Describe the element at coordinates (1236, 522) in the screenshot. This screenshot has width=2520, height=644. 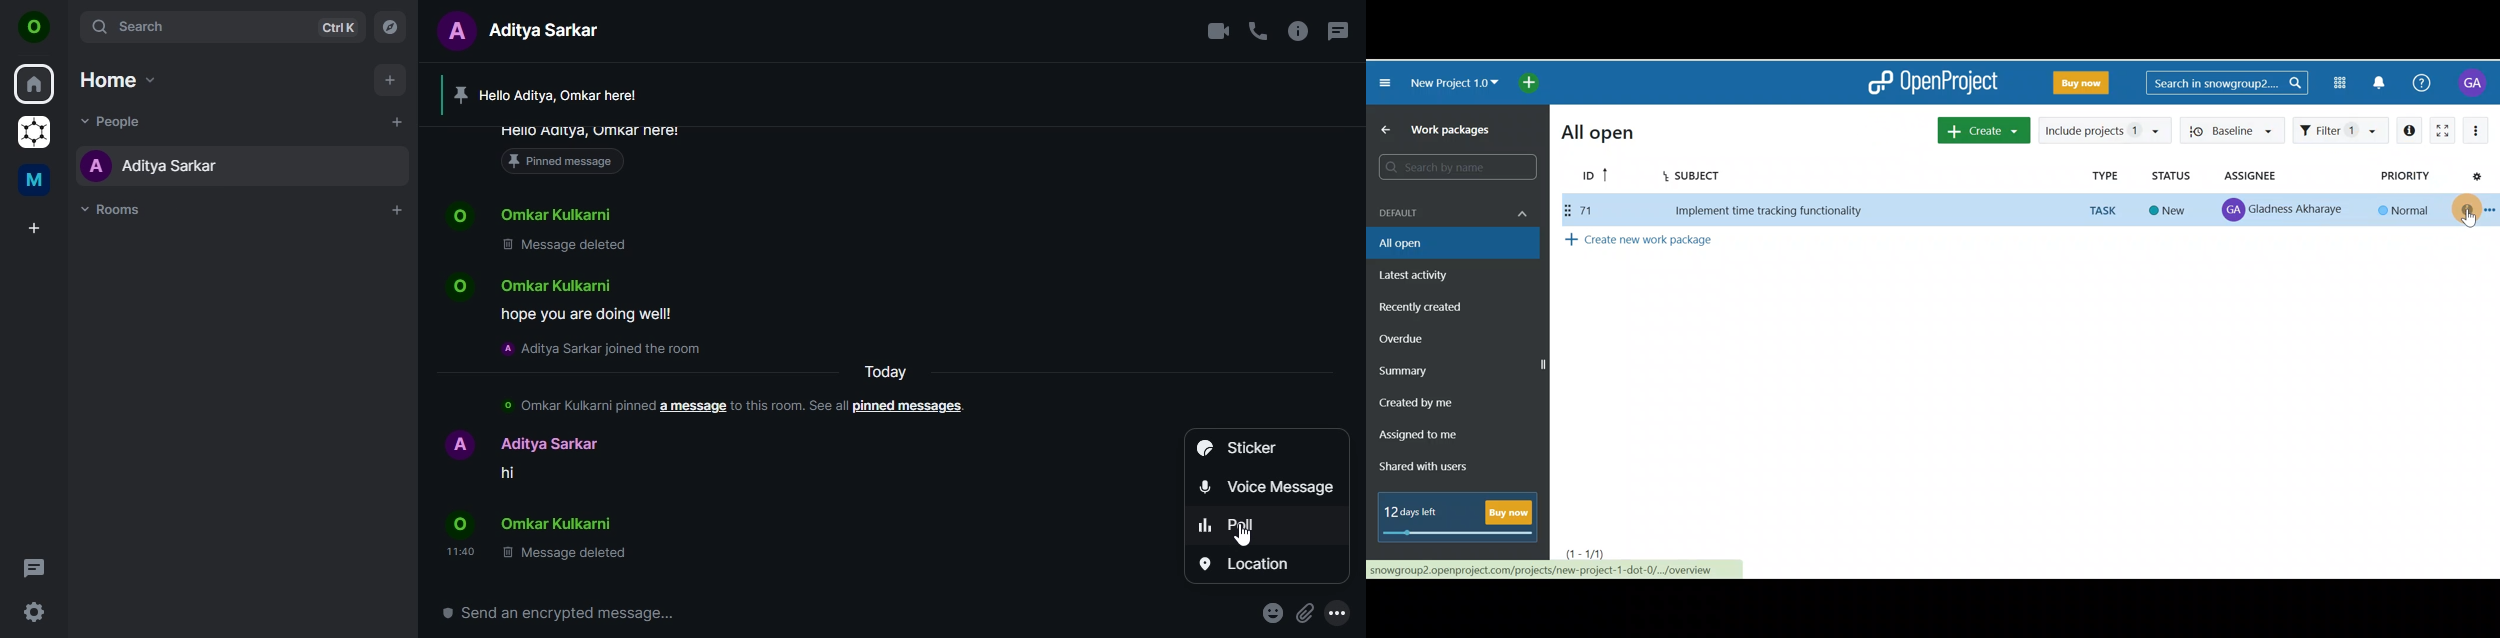
I see `poll` at that location.